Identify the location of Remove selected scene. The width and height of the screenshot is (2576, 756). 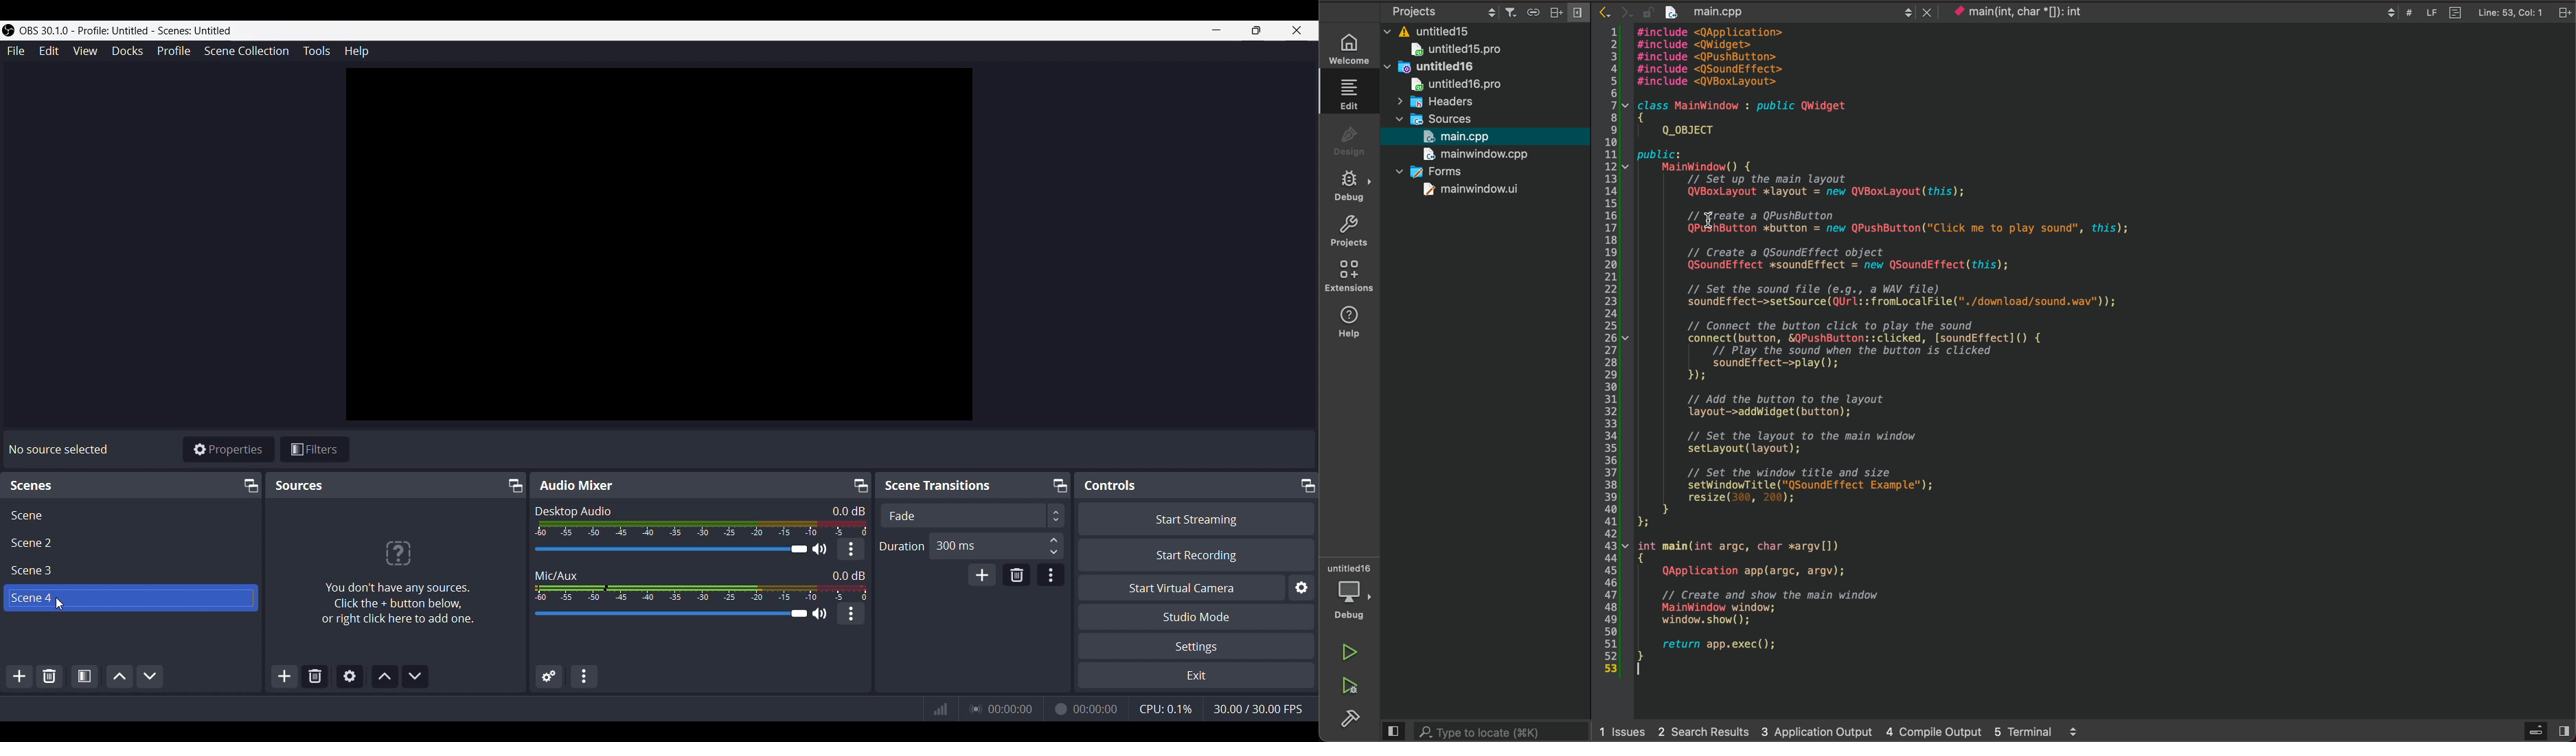
(49, 676).